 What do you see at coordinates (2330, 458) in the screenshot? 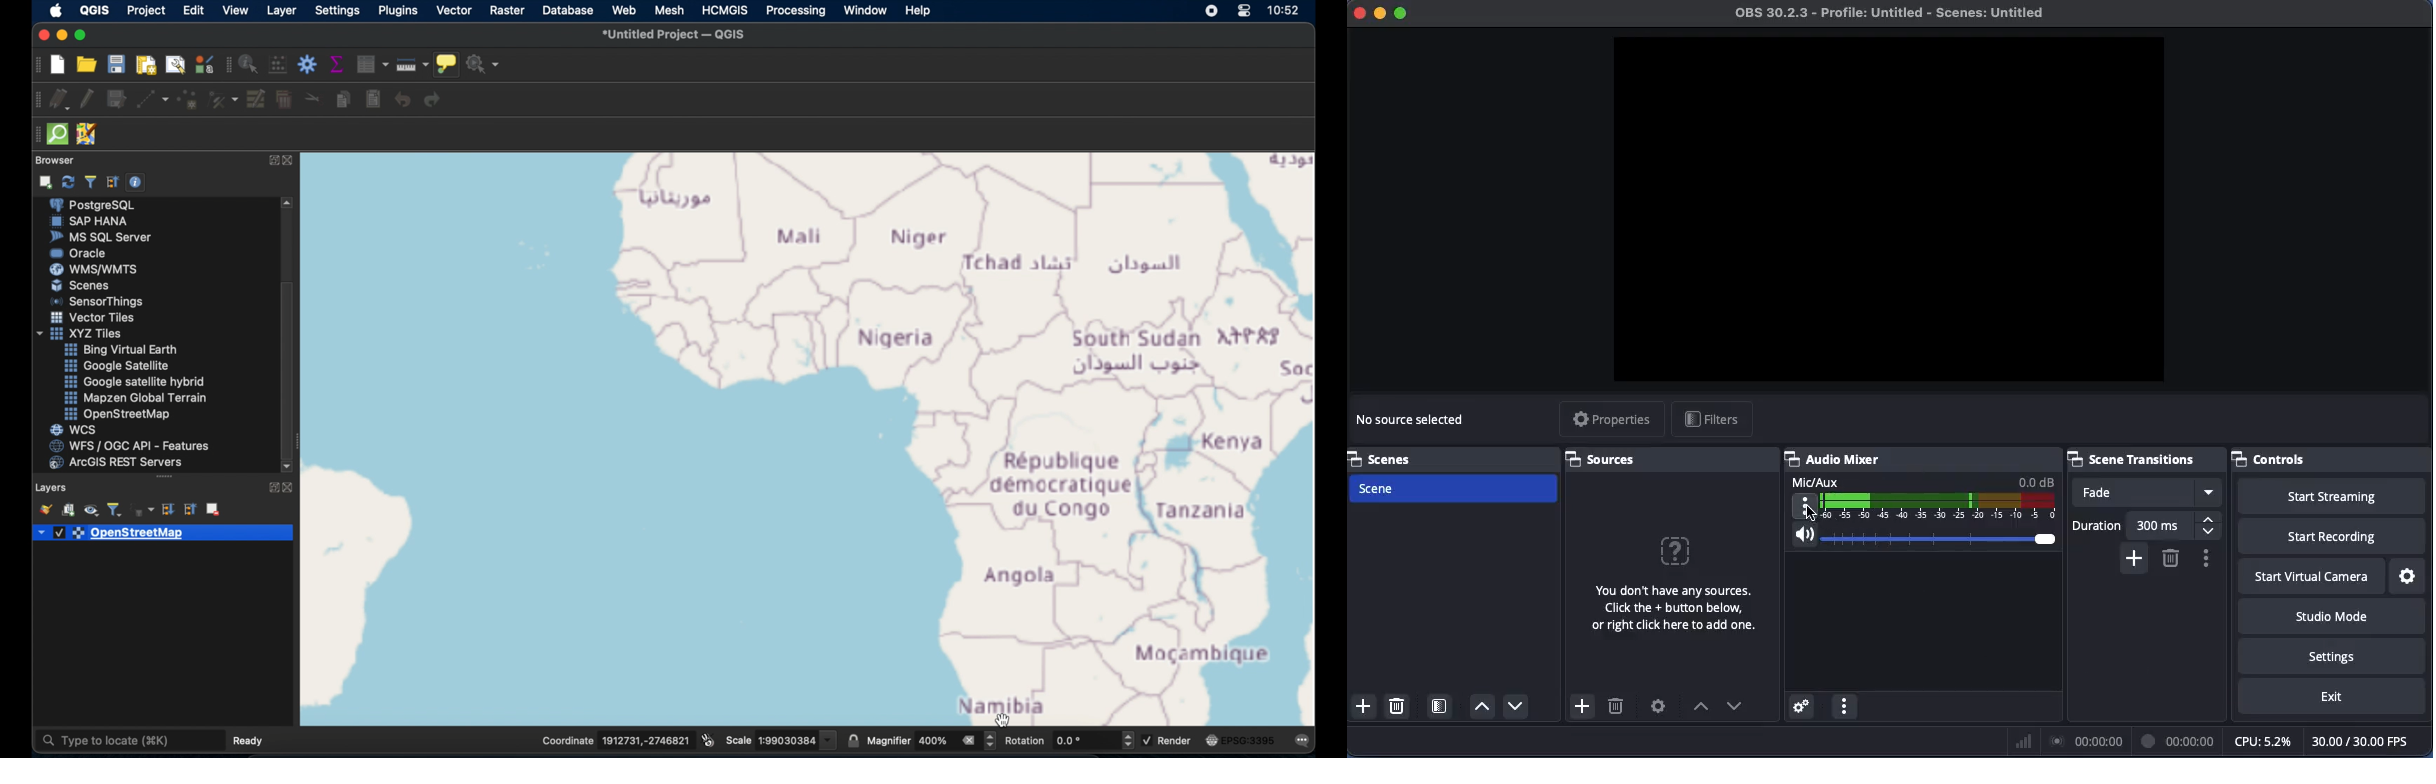
I see `Controls` at bounding box center [2330, 458].